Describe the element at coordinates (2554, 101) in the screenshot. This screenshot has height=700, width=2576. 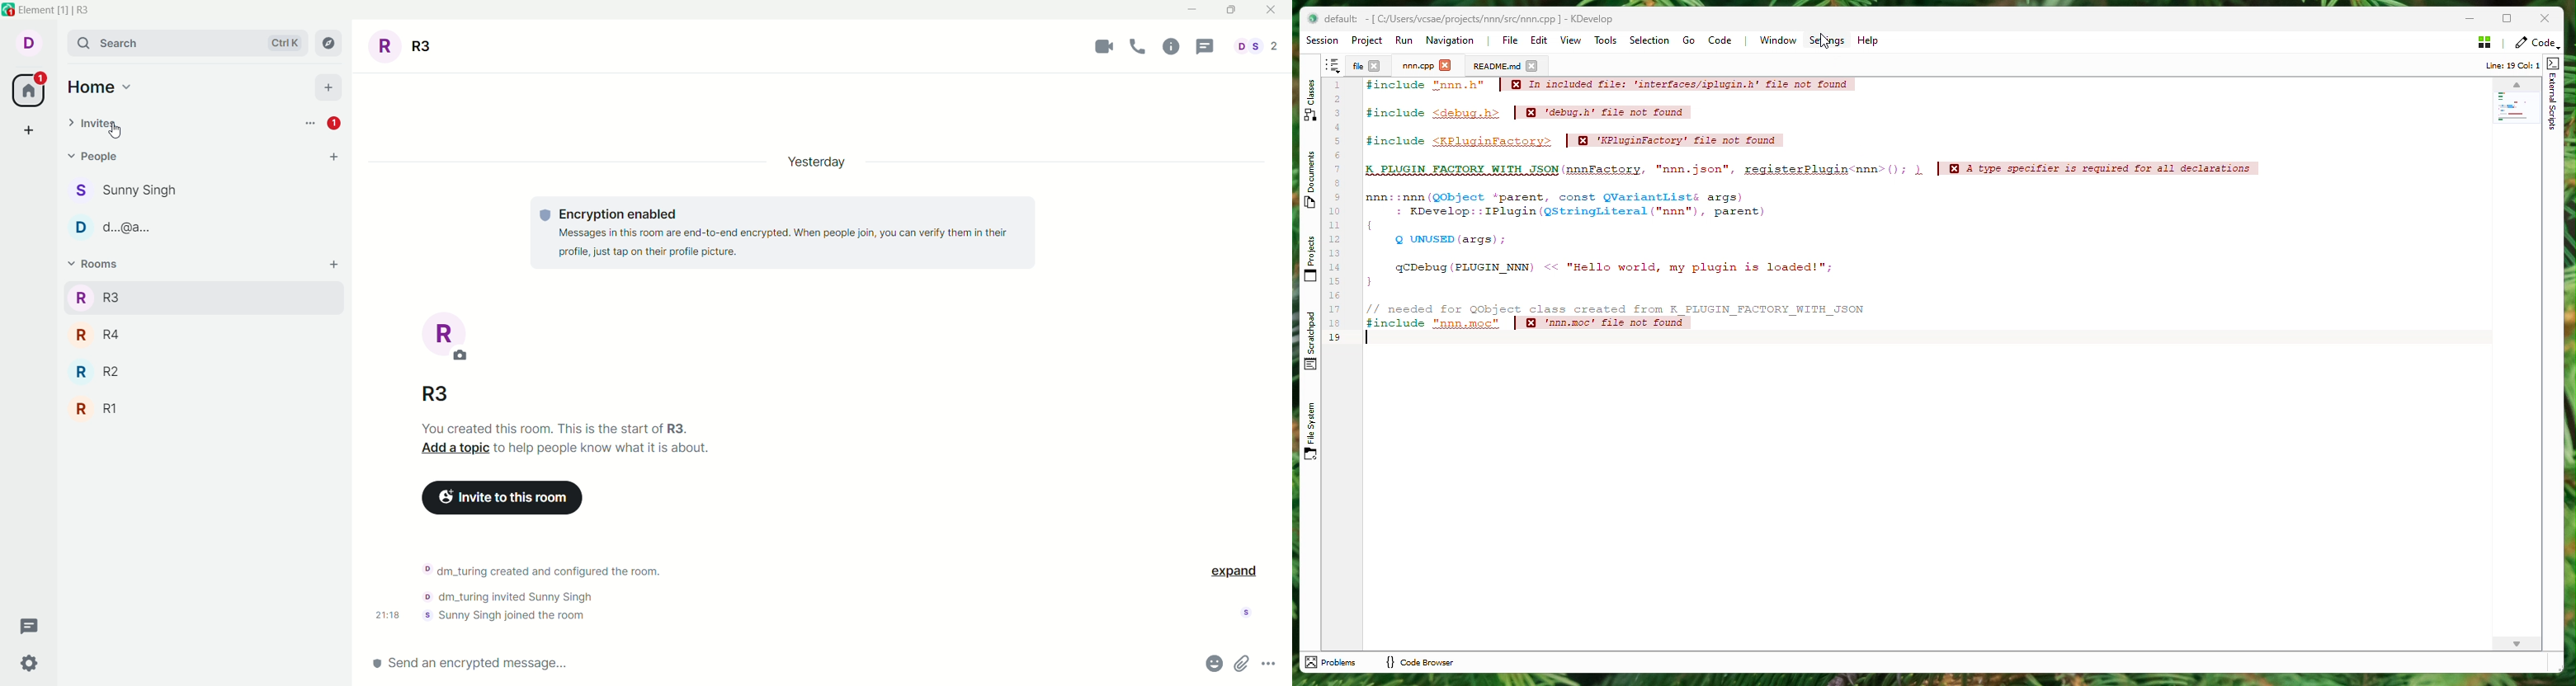
I see `External Script` at that location.